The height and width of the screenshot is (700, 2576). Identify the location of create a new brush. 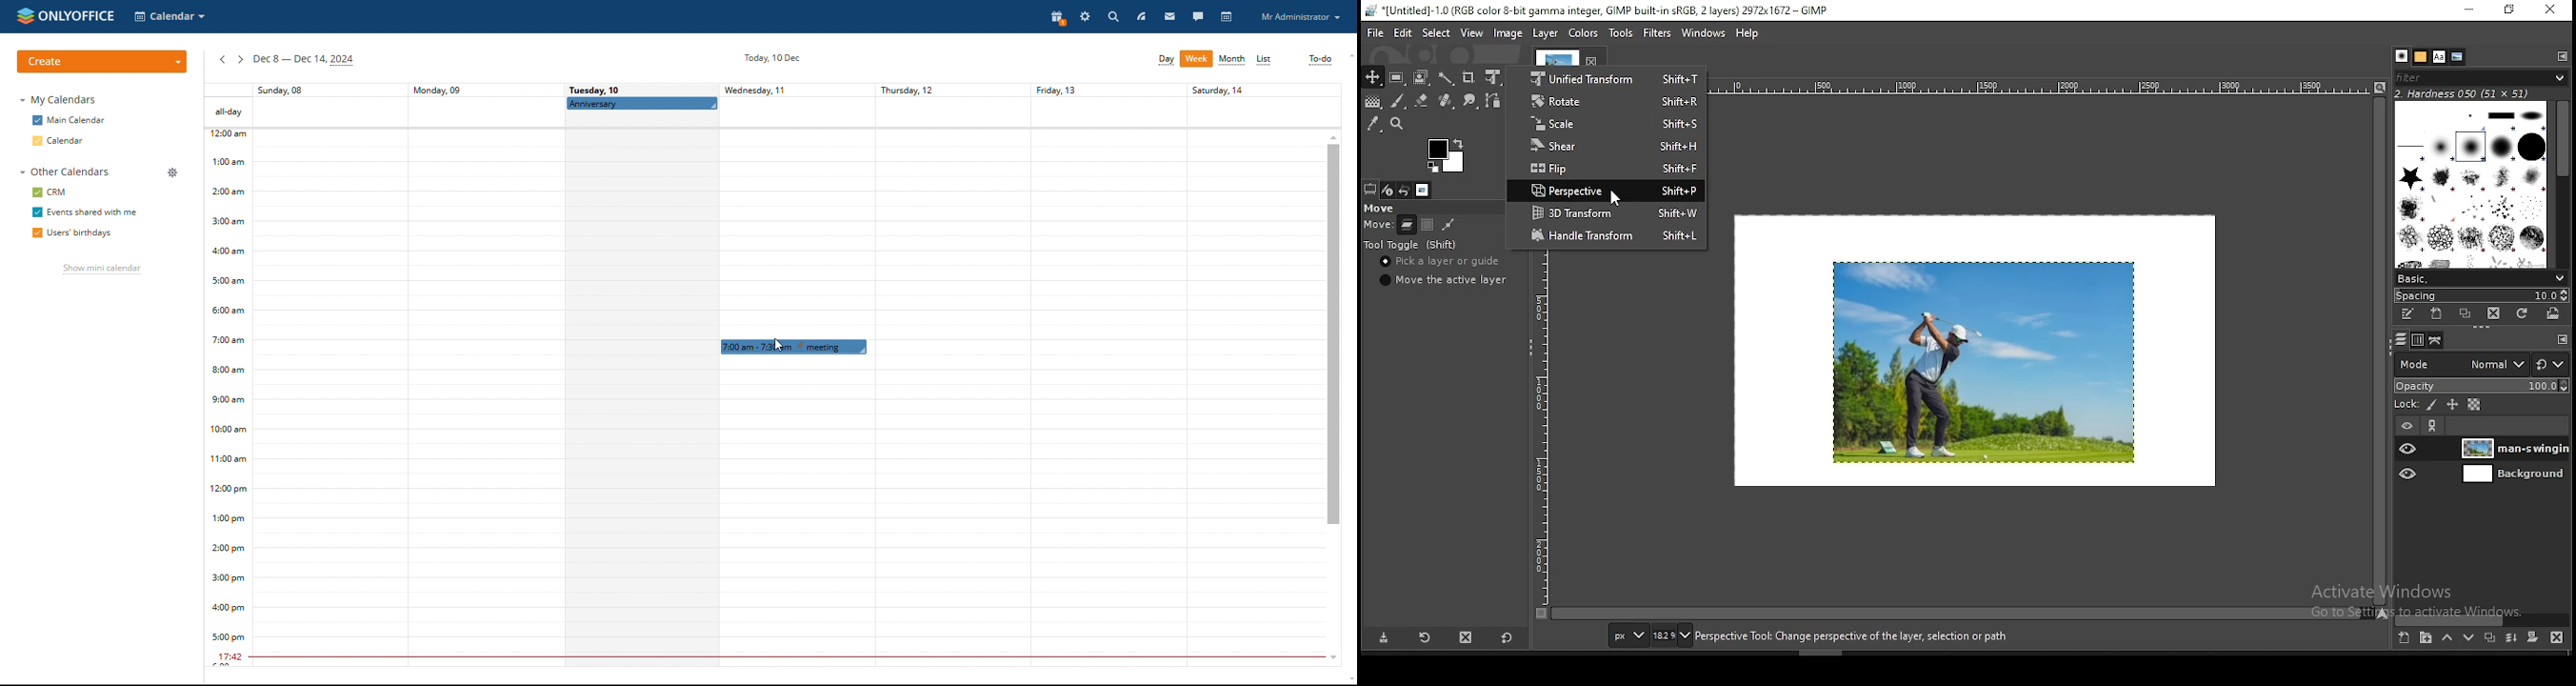
(2435, 314).